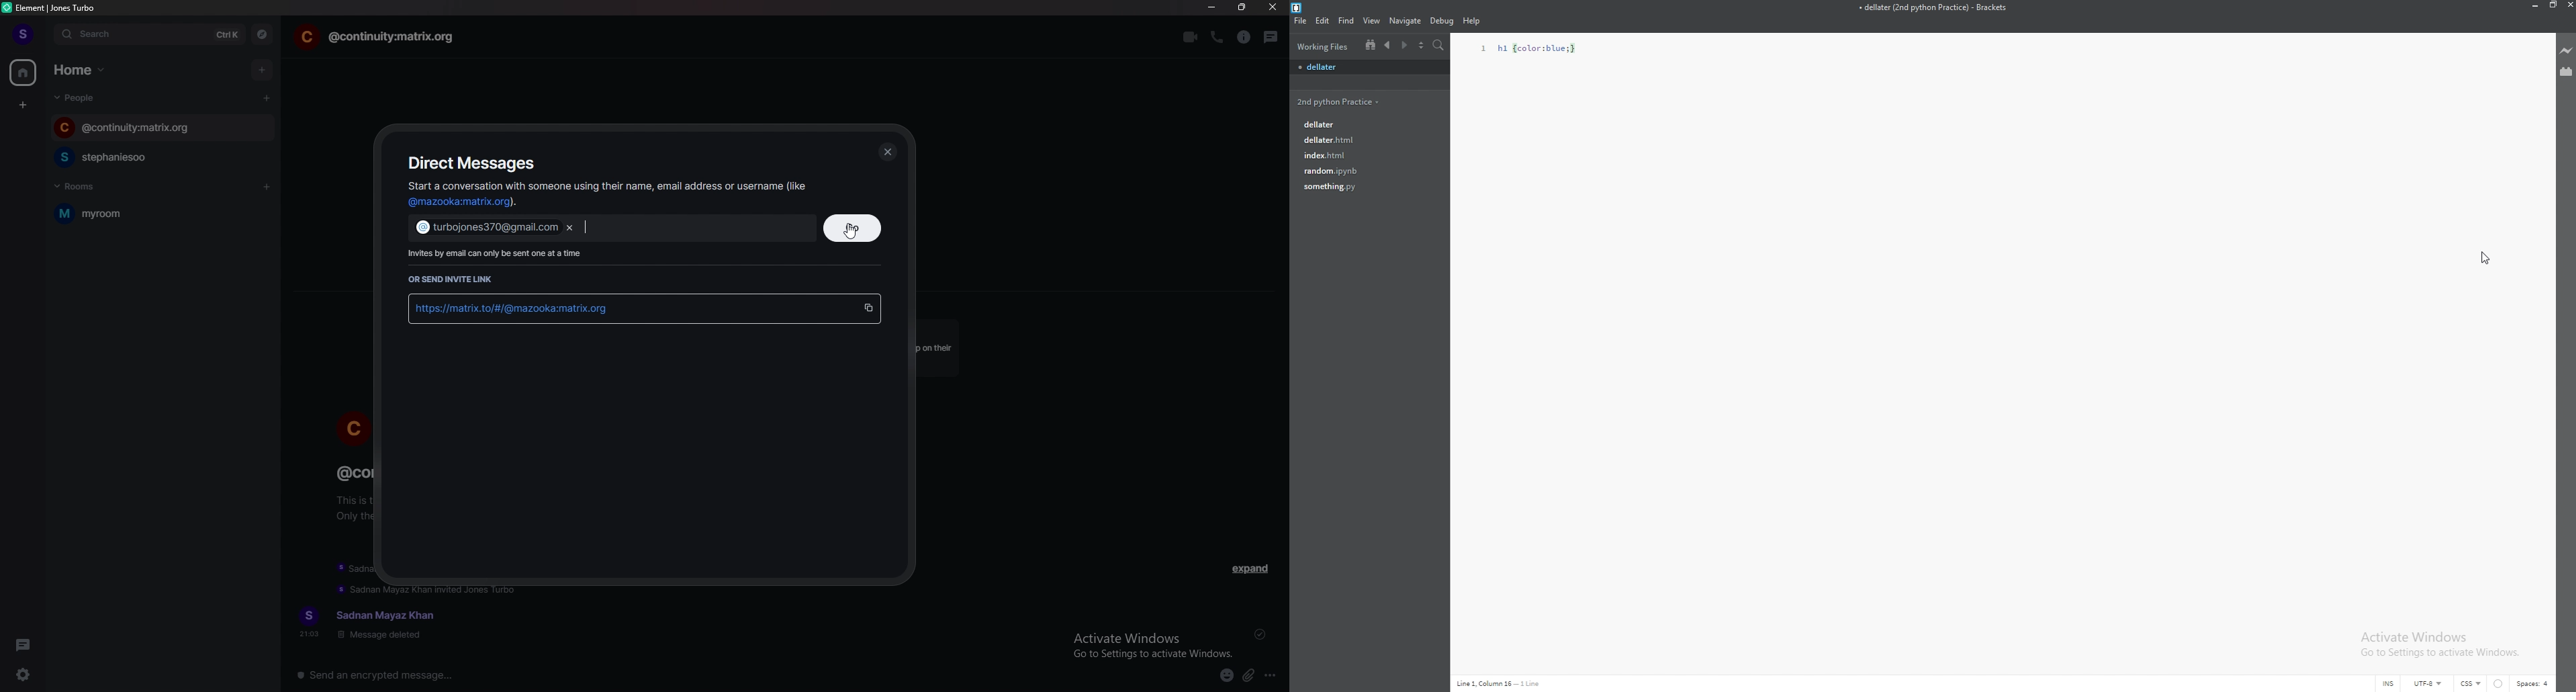  What do you see at coordinates (1365, 123) in the screenshot?
I see `file` at bounding box center [1365, 123].